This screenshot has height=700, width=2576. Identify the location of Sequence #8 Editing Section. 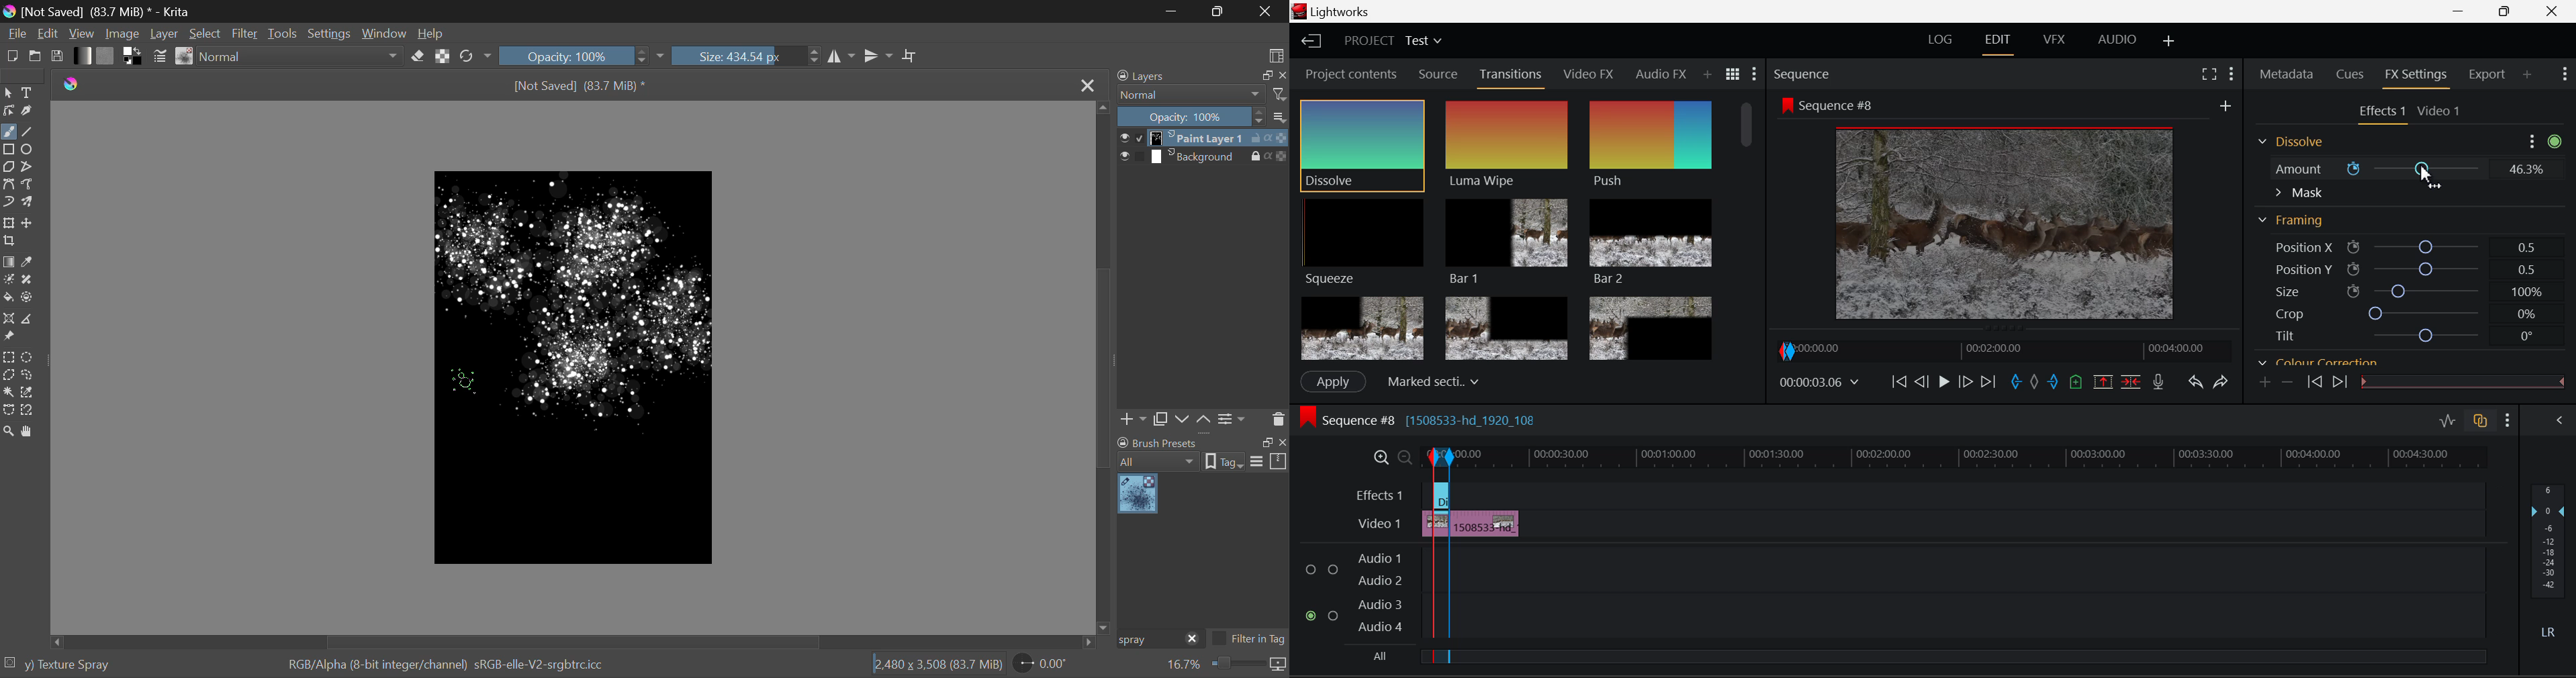
(1458, 422).